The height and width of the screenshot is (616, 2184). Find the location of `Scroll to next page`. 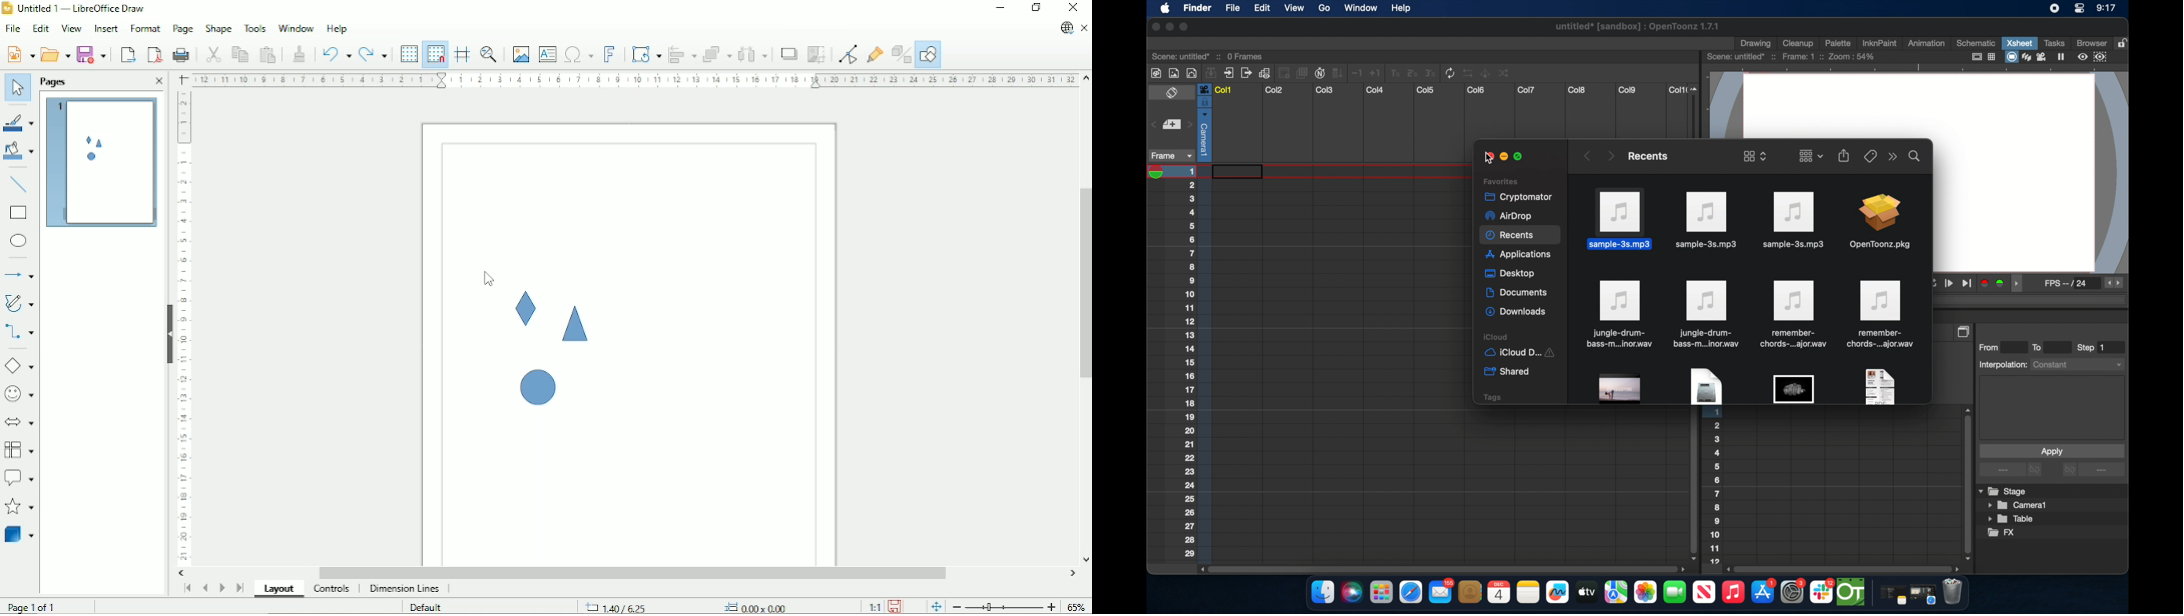

Scroll to next page is located at coordinates (221, 587).